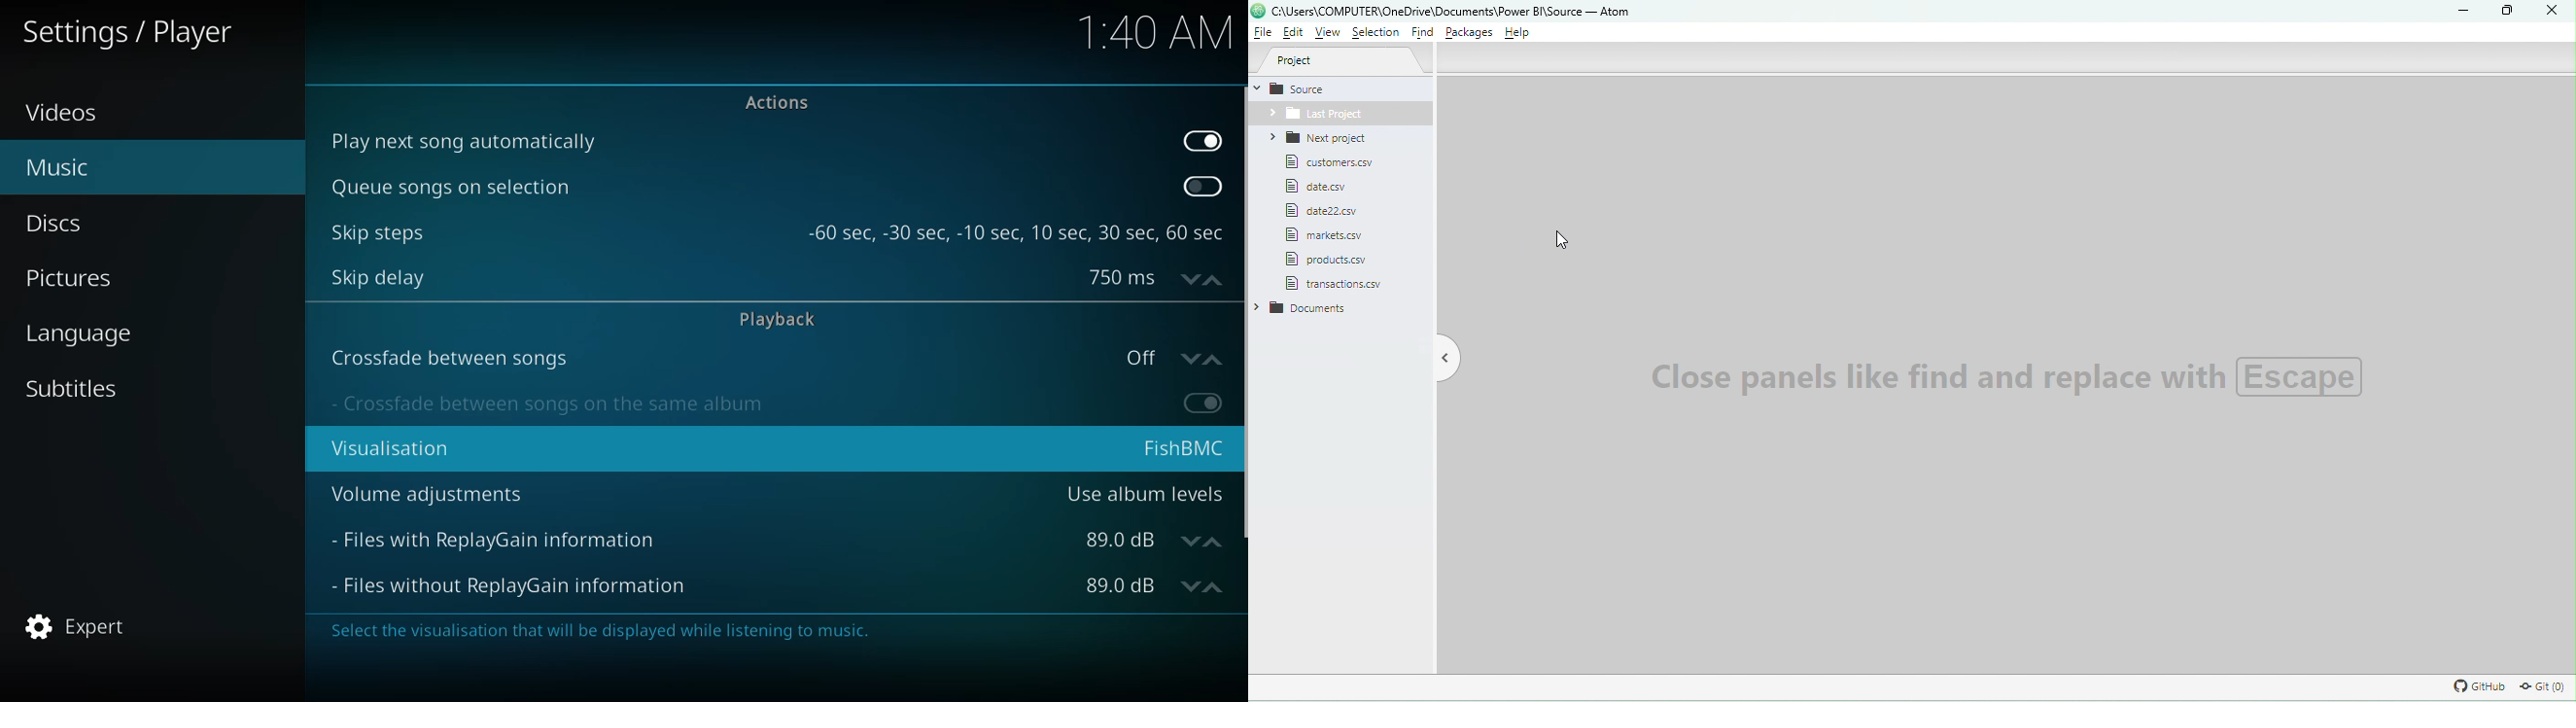  I want to click on time, so click(1158, 31).